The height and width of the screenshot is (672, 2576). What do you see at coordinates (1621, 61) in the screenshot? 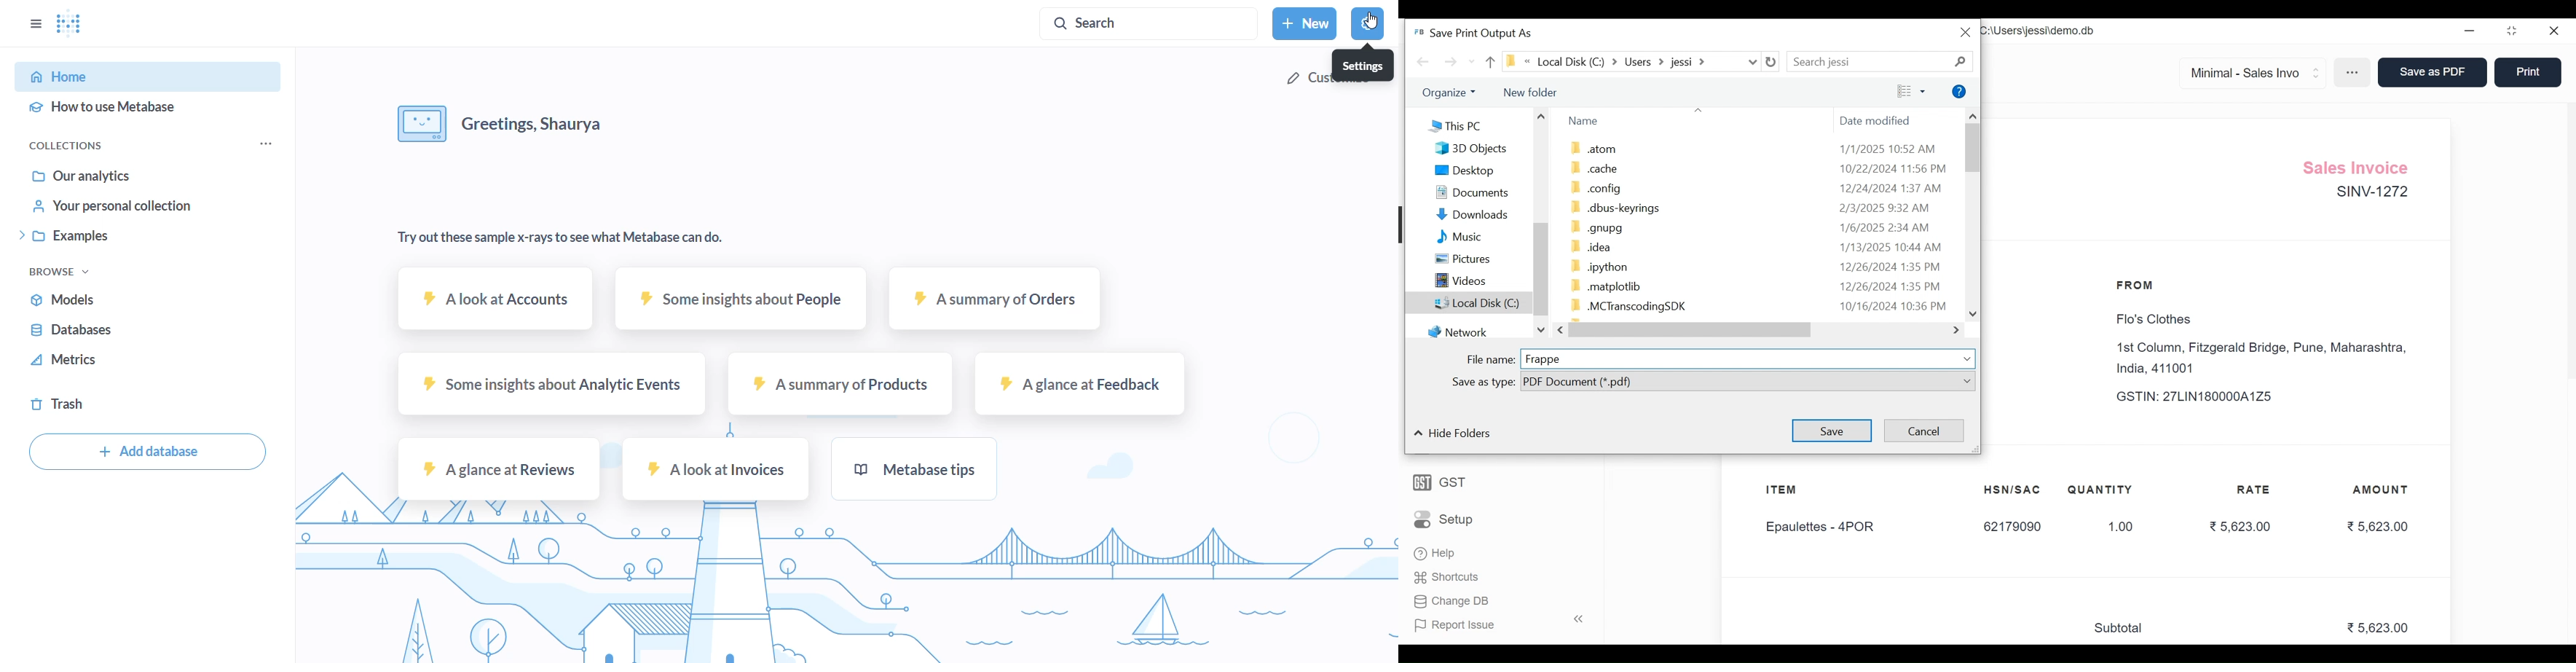
I see `Local Disk (C)) » Users > jessi >` at bounding box center [1621, 61].